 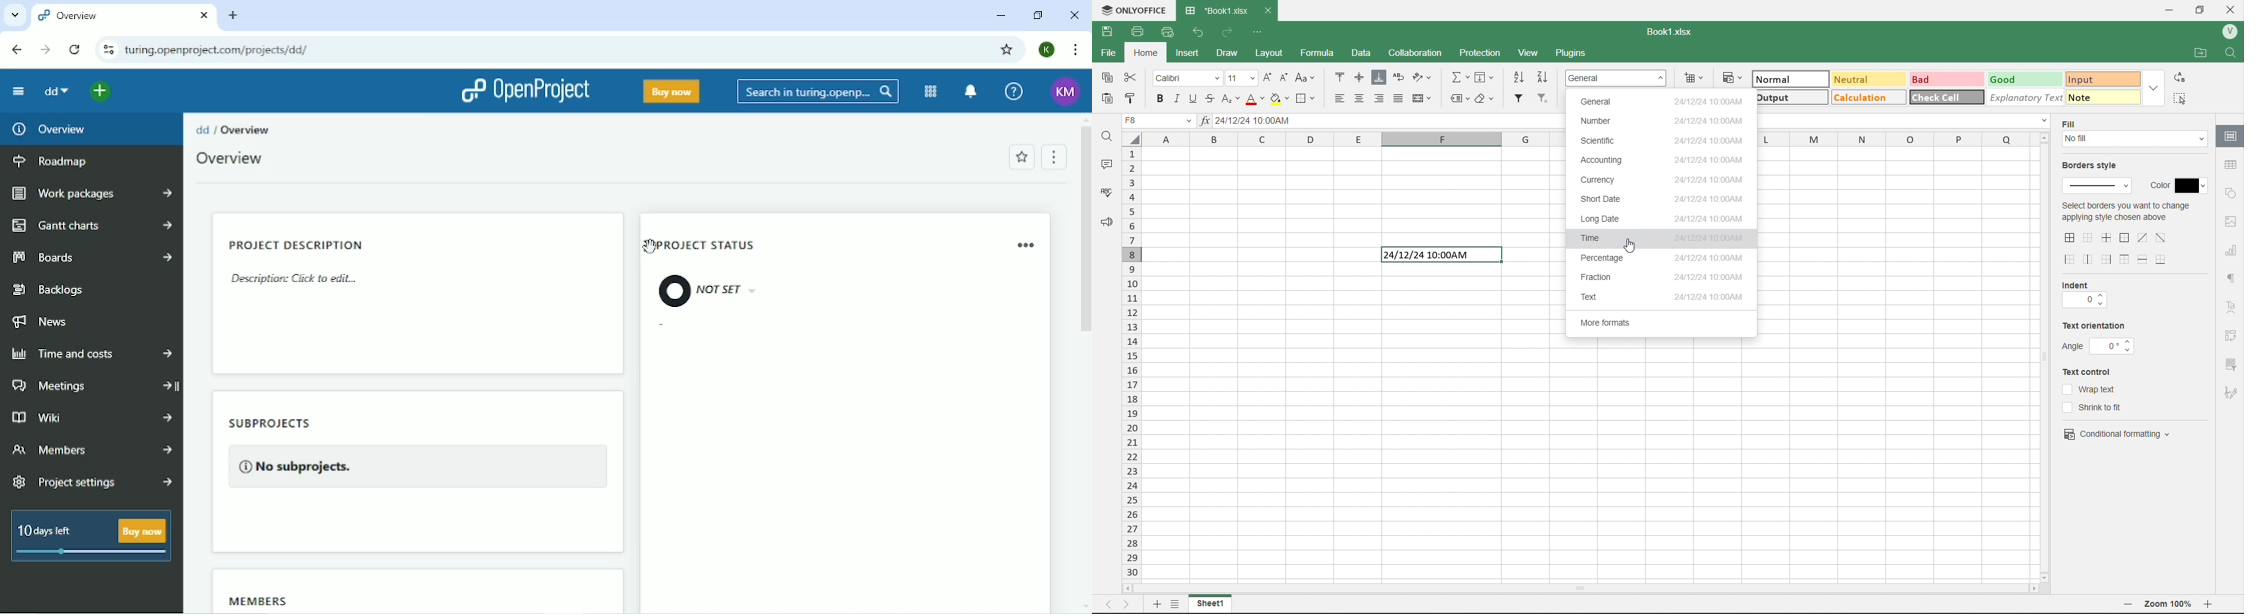 What do you see at coordinates (233, 15) in the screenshot?
I see `New tab` at bounding box center [233, 15].